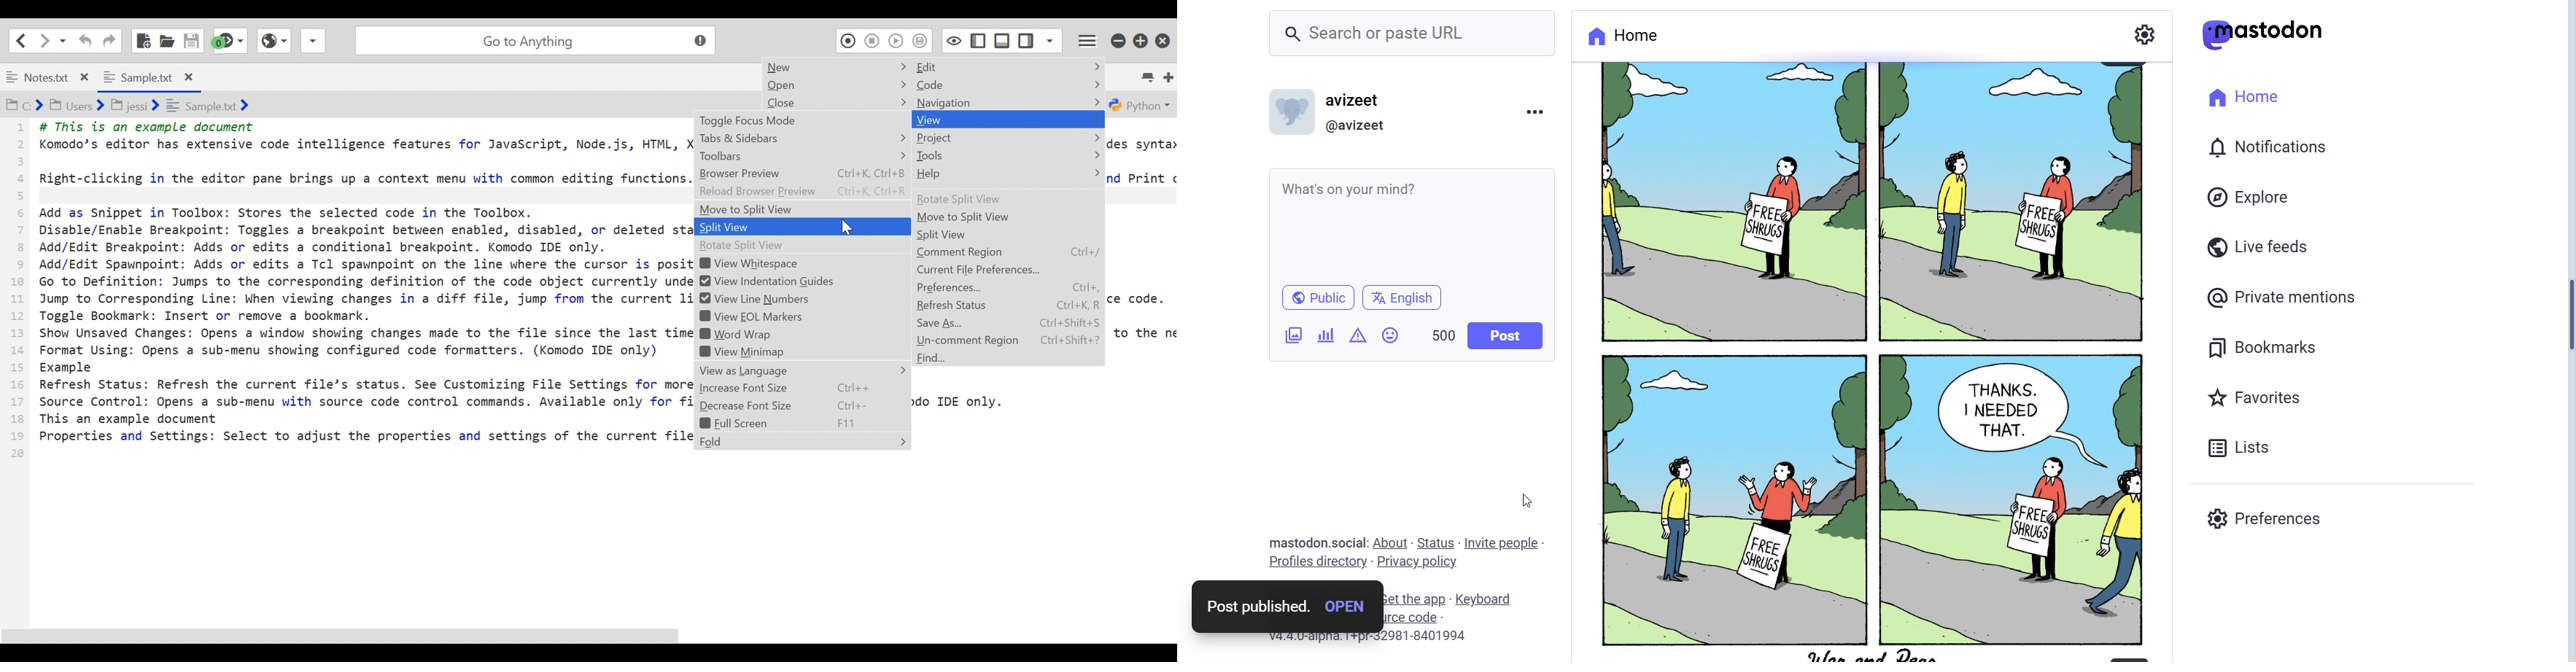 The width and height of the screenshot is (2576, 672). I want to click on View Browser, so click(273, 40).